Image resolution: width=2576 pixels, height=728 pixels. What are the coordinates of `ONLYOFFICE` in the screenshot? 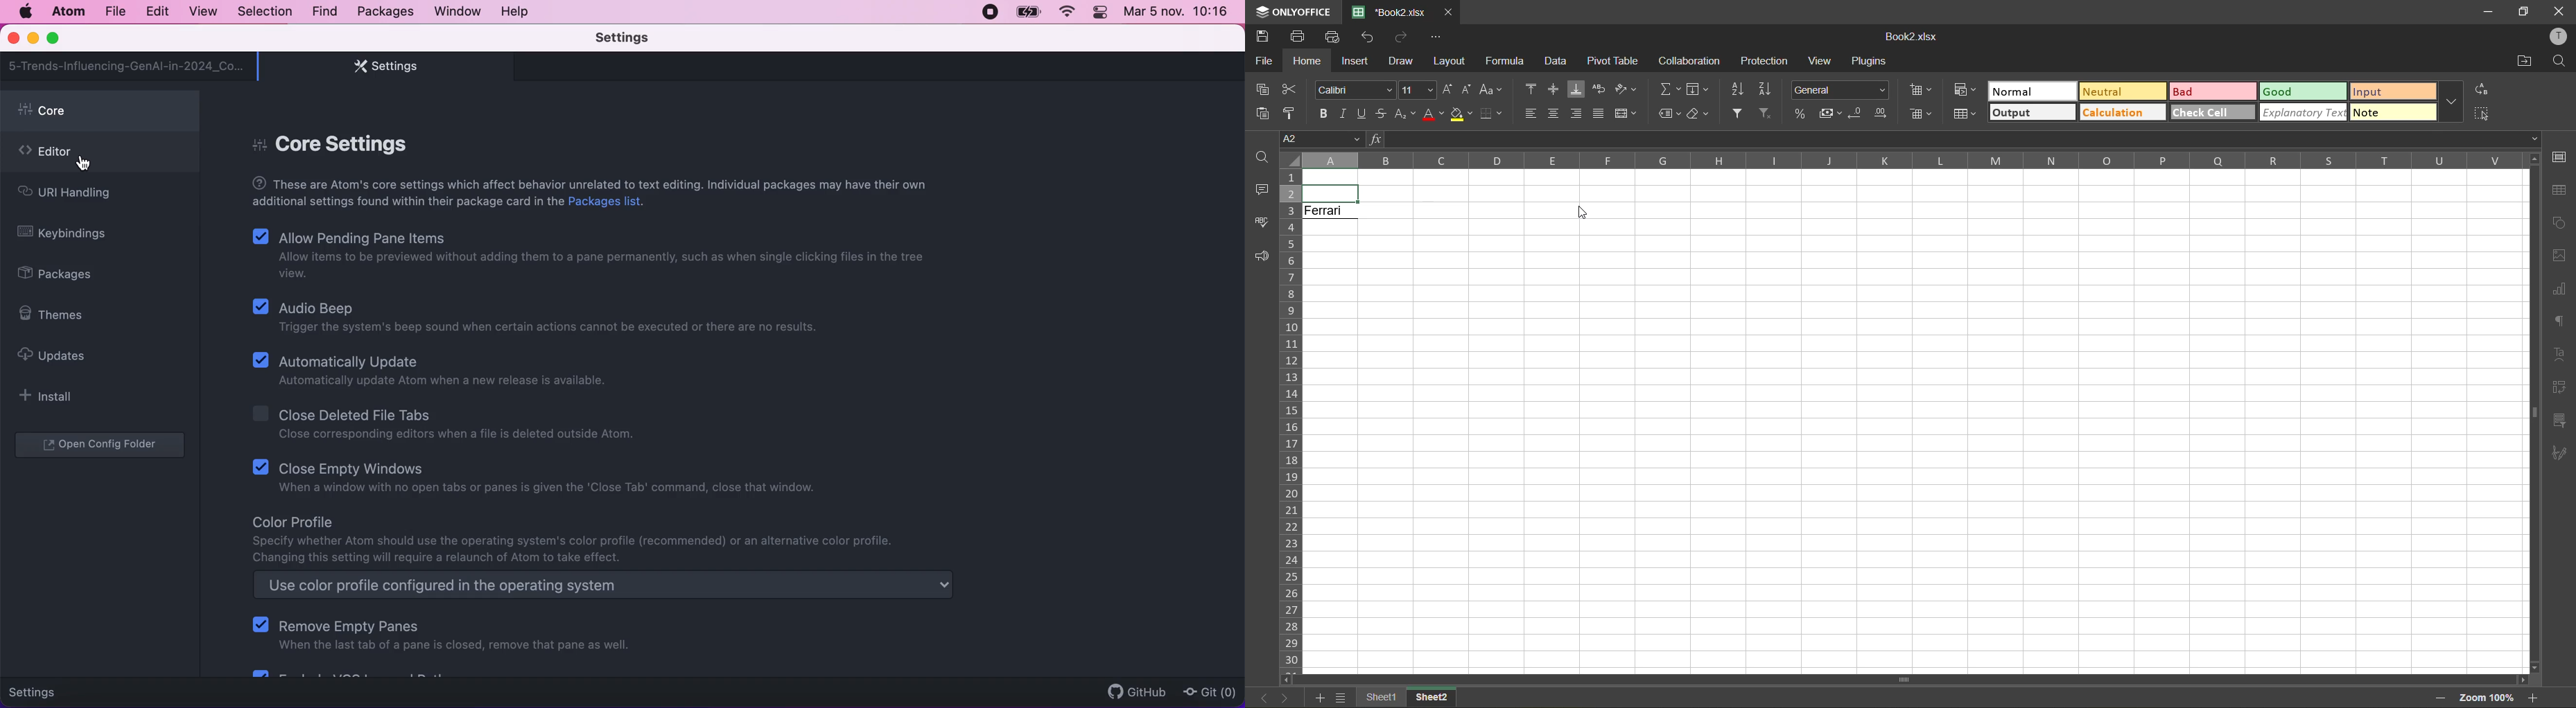 It's located at (1289, 10).